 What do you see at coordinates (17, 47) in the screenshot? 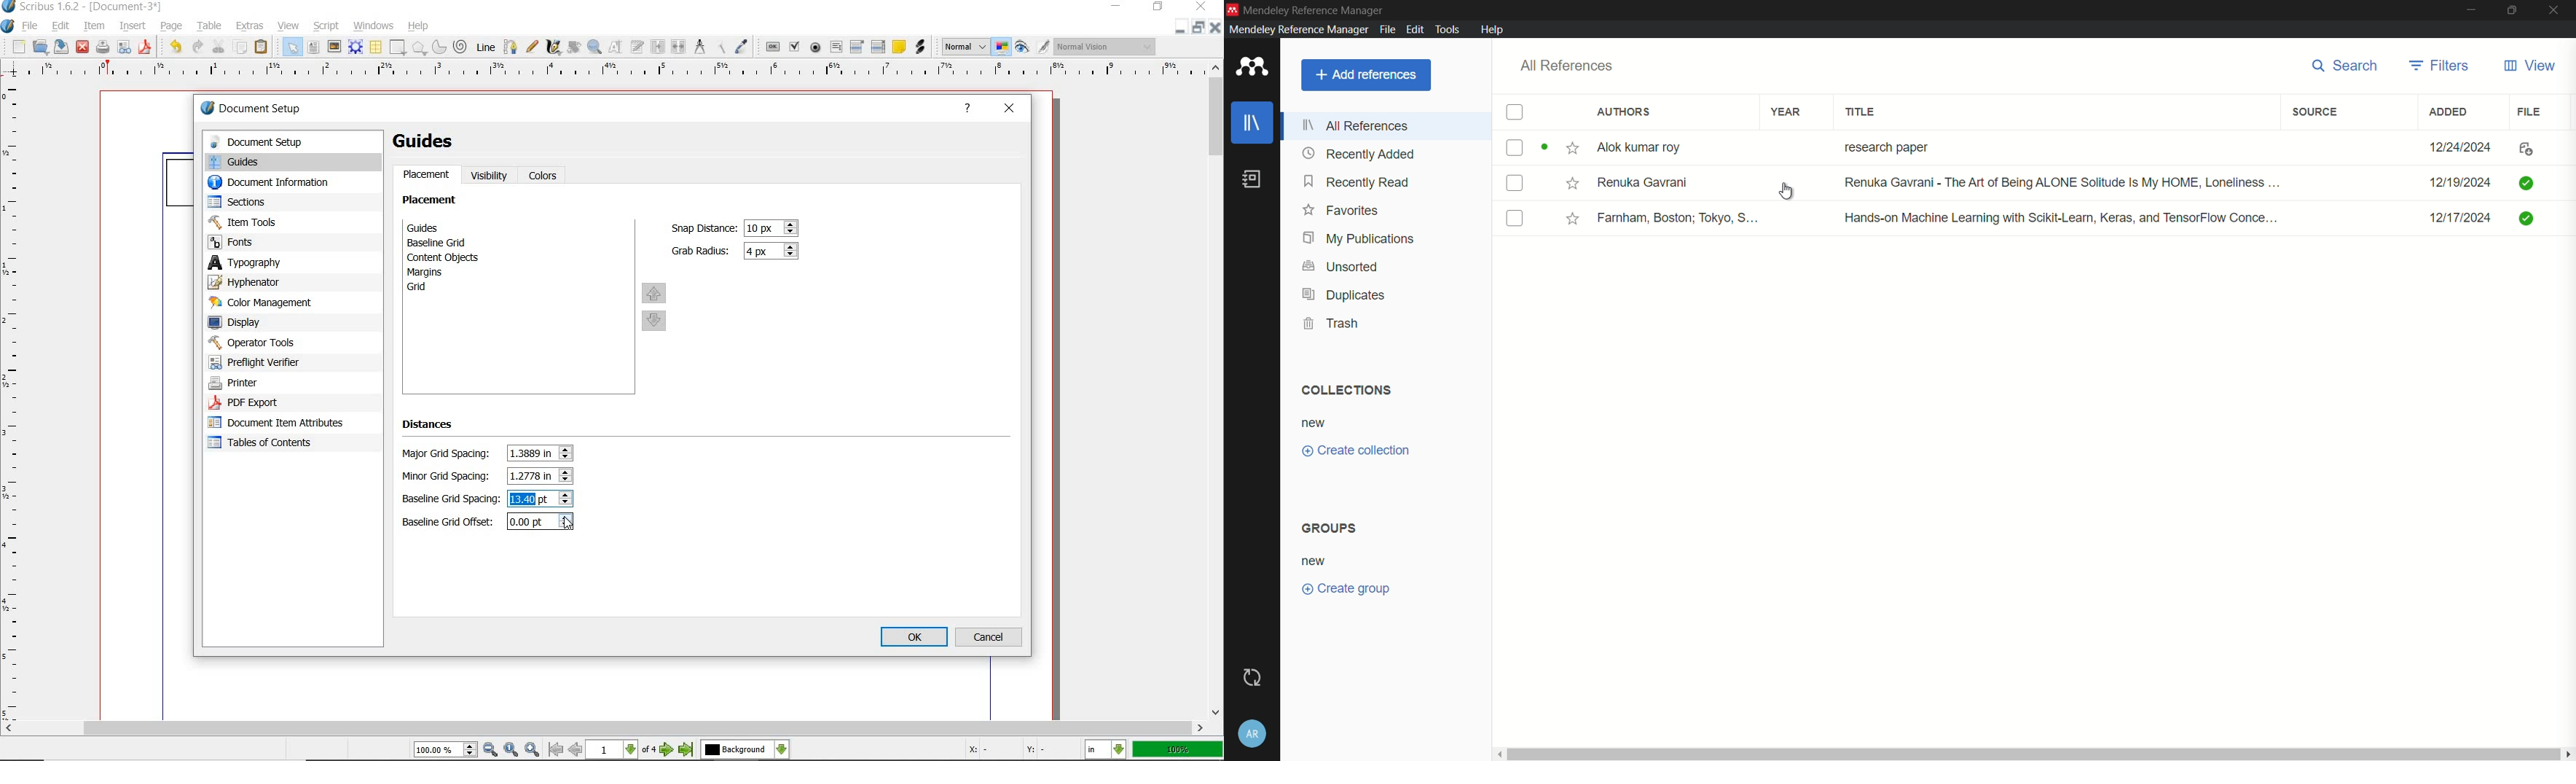
I see `new` at bounding box center [17, 47].